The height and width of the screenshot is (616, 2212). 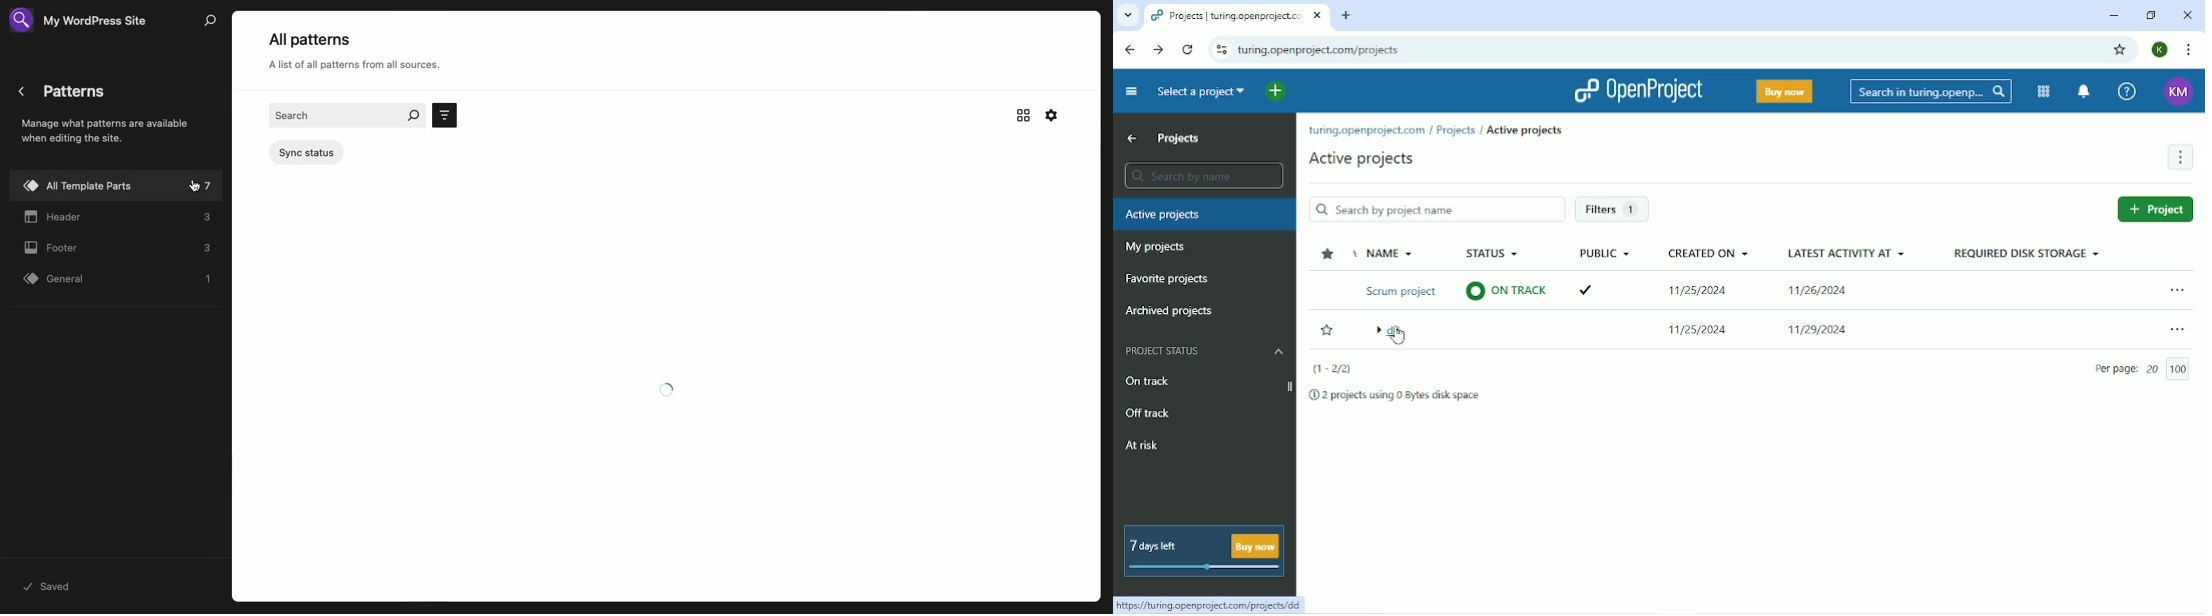 I want to click on New project, so click(x=2153, y=211).